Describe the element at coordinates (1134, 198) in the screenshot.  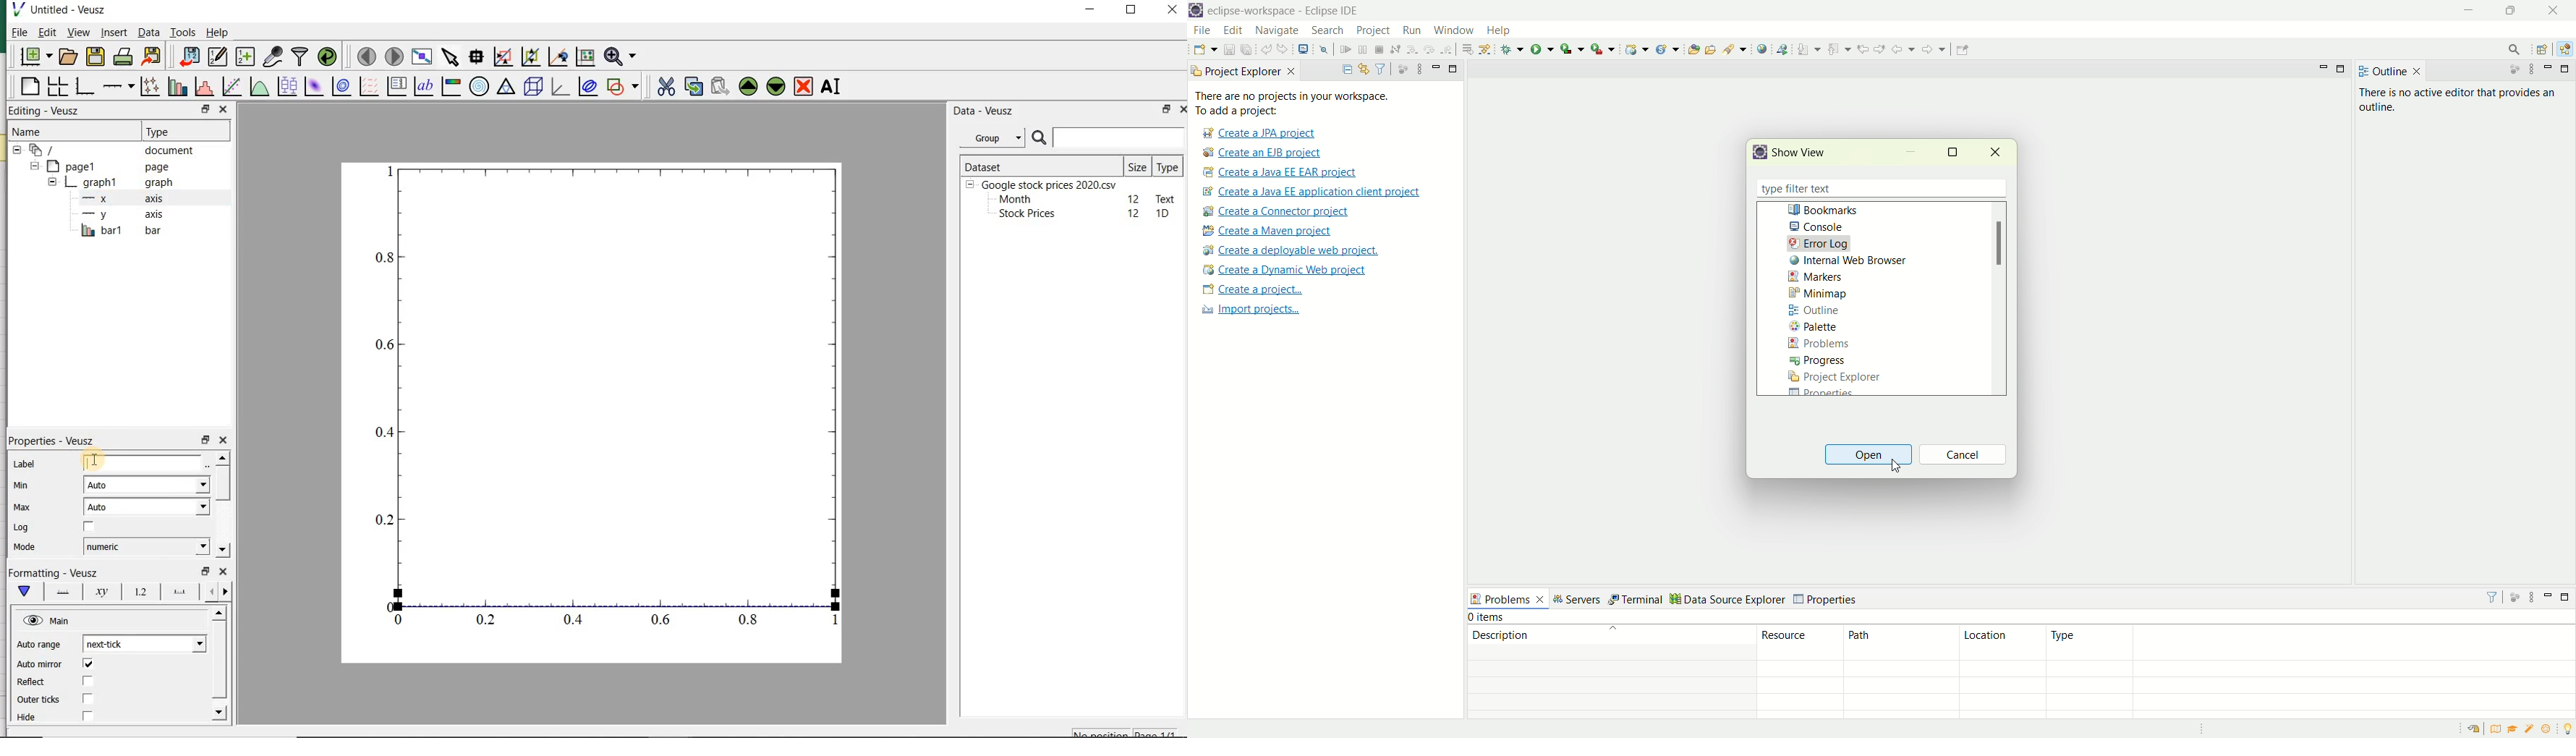
I see `12` at that location.